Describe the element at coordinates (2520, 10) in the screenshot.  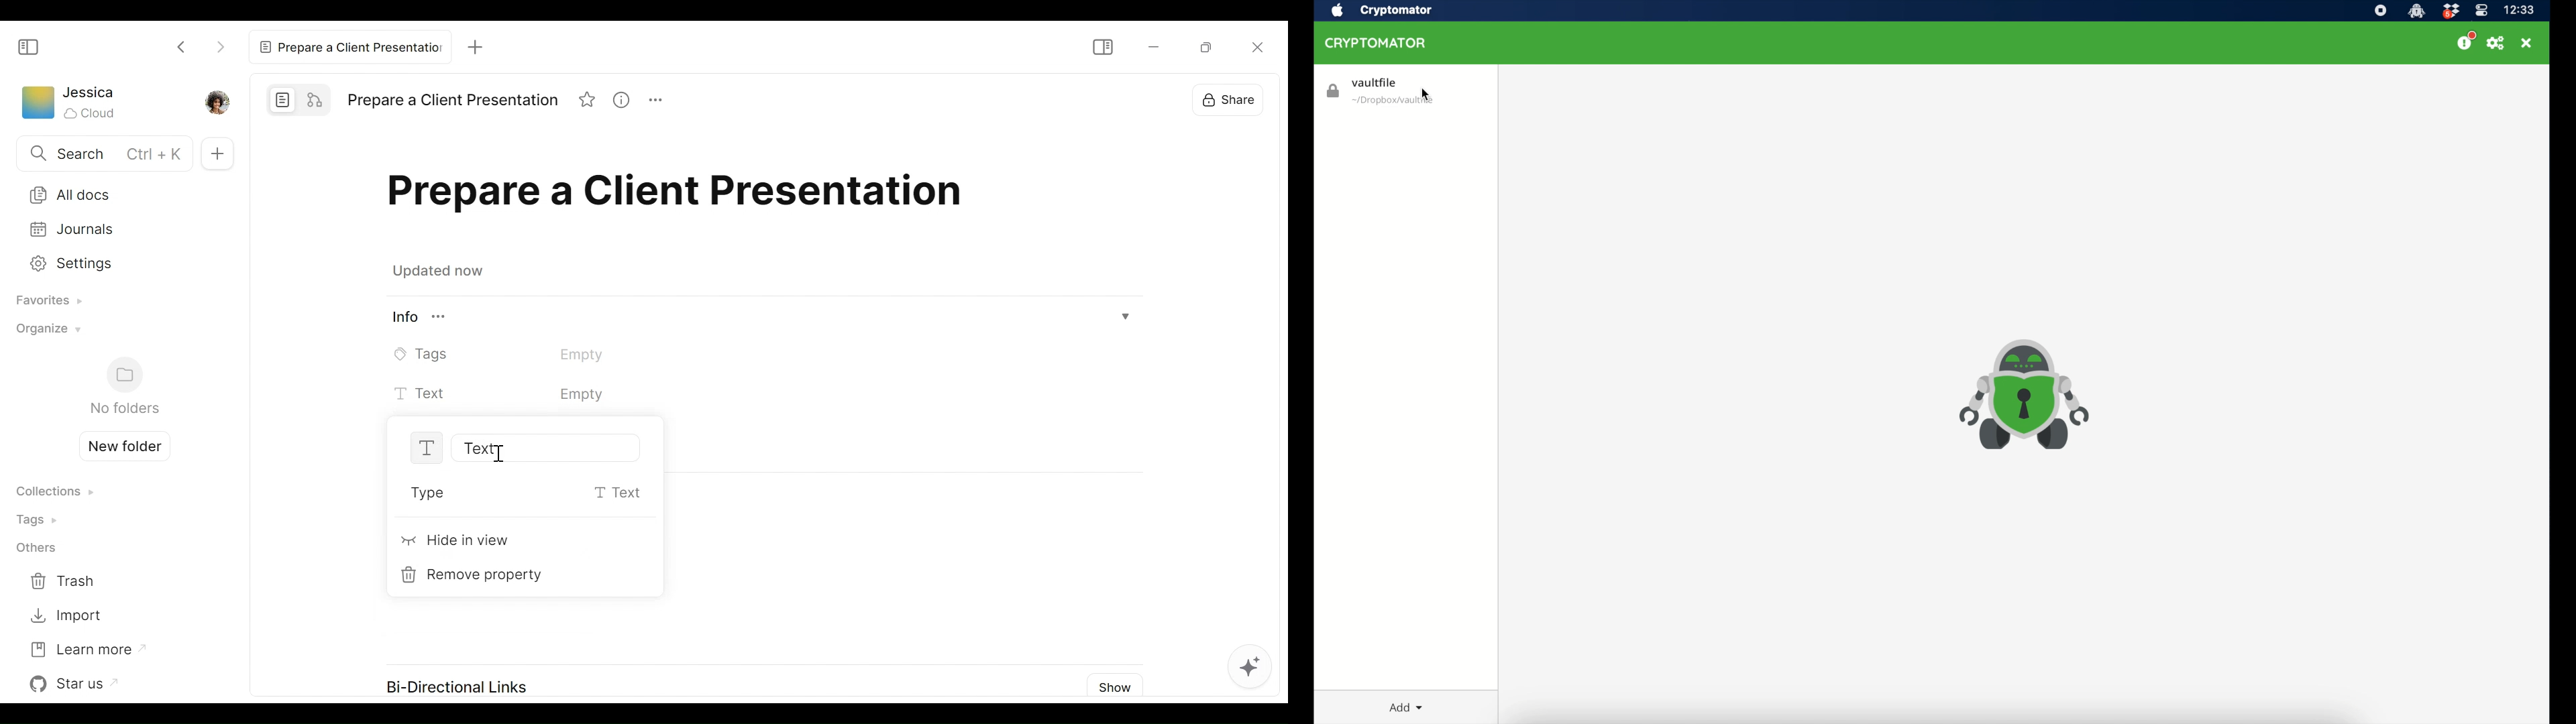
I see `time` at that location.